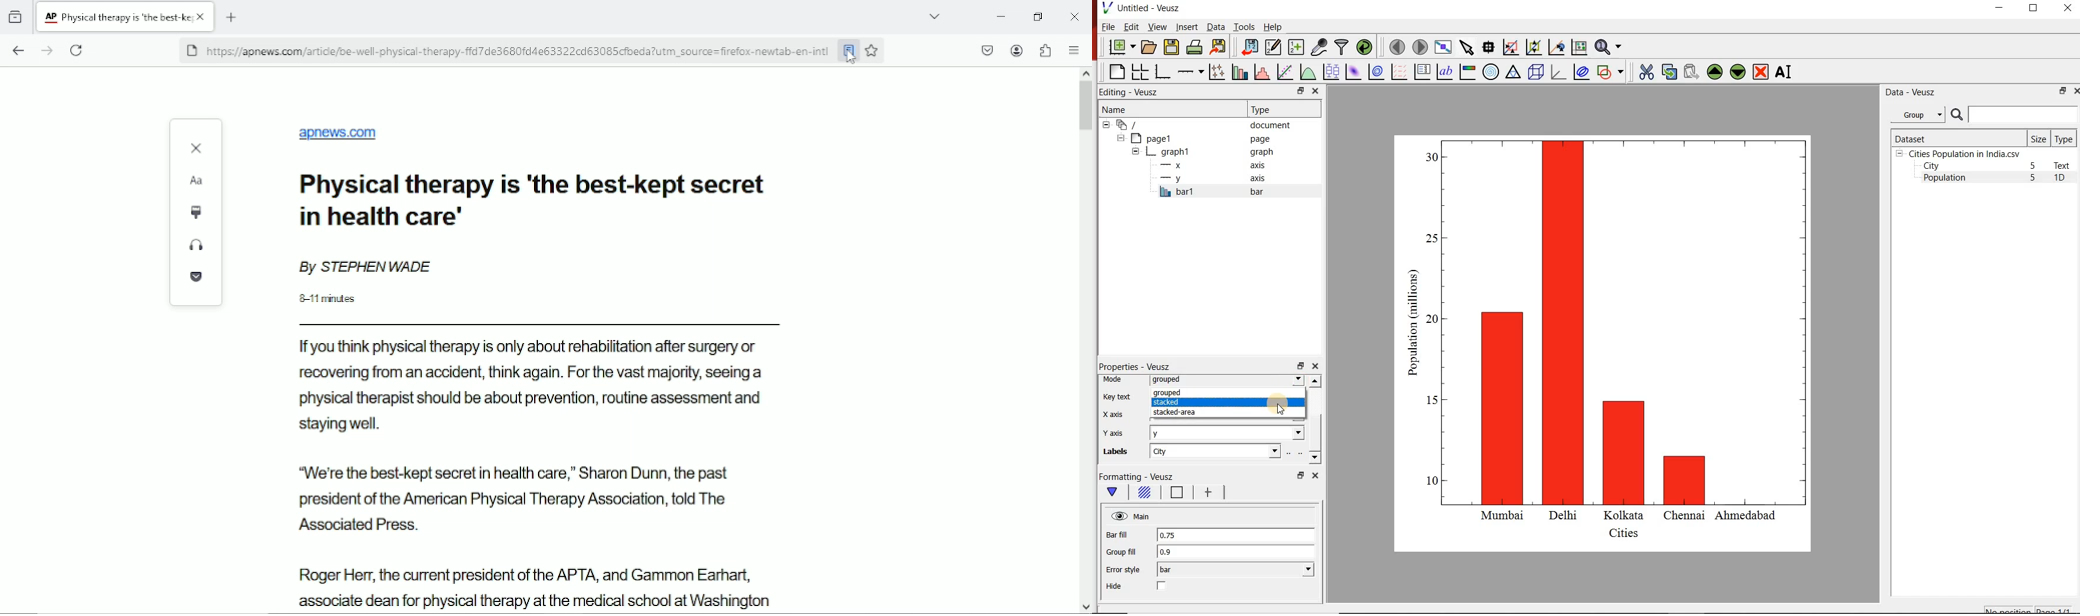  What do you see at coordinates (1466, 46) in the screenshot?
I see `select items from the graph or scroll` at bounding box center [1466, 46].